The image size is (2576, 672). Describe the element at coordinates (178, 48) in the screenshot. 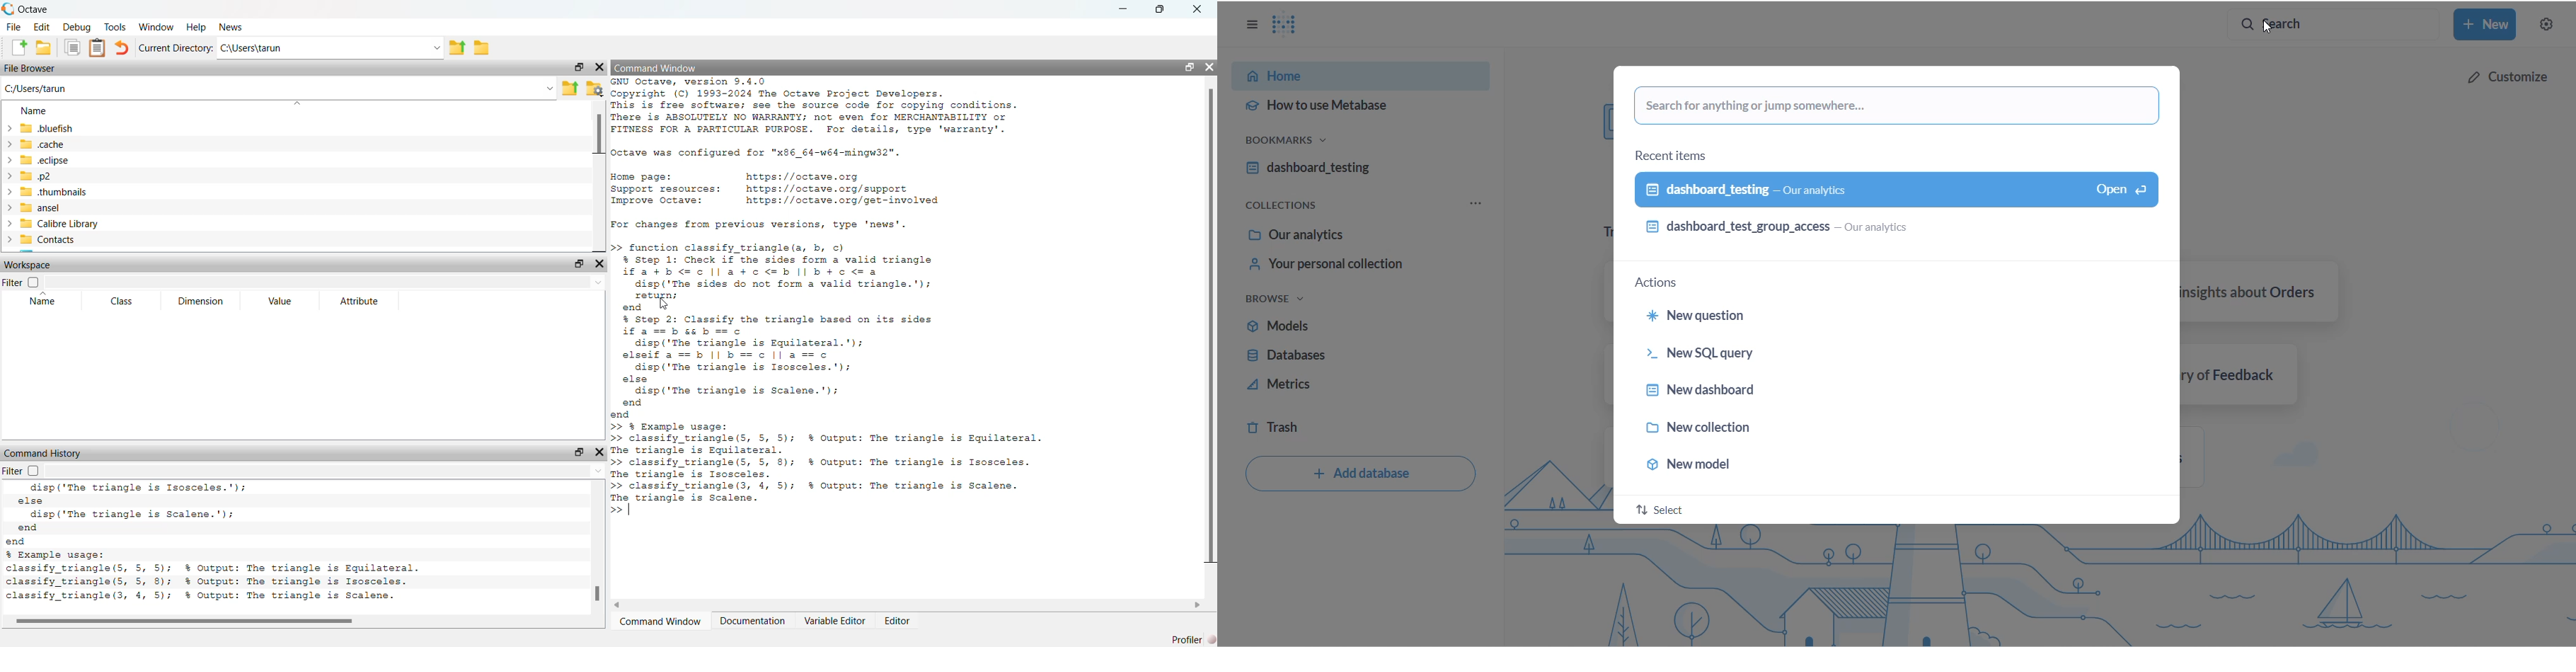

I see `current directory` at that location.